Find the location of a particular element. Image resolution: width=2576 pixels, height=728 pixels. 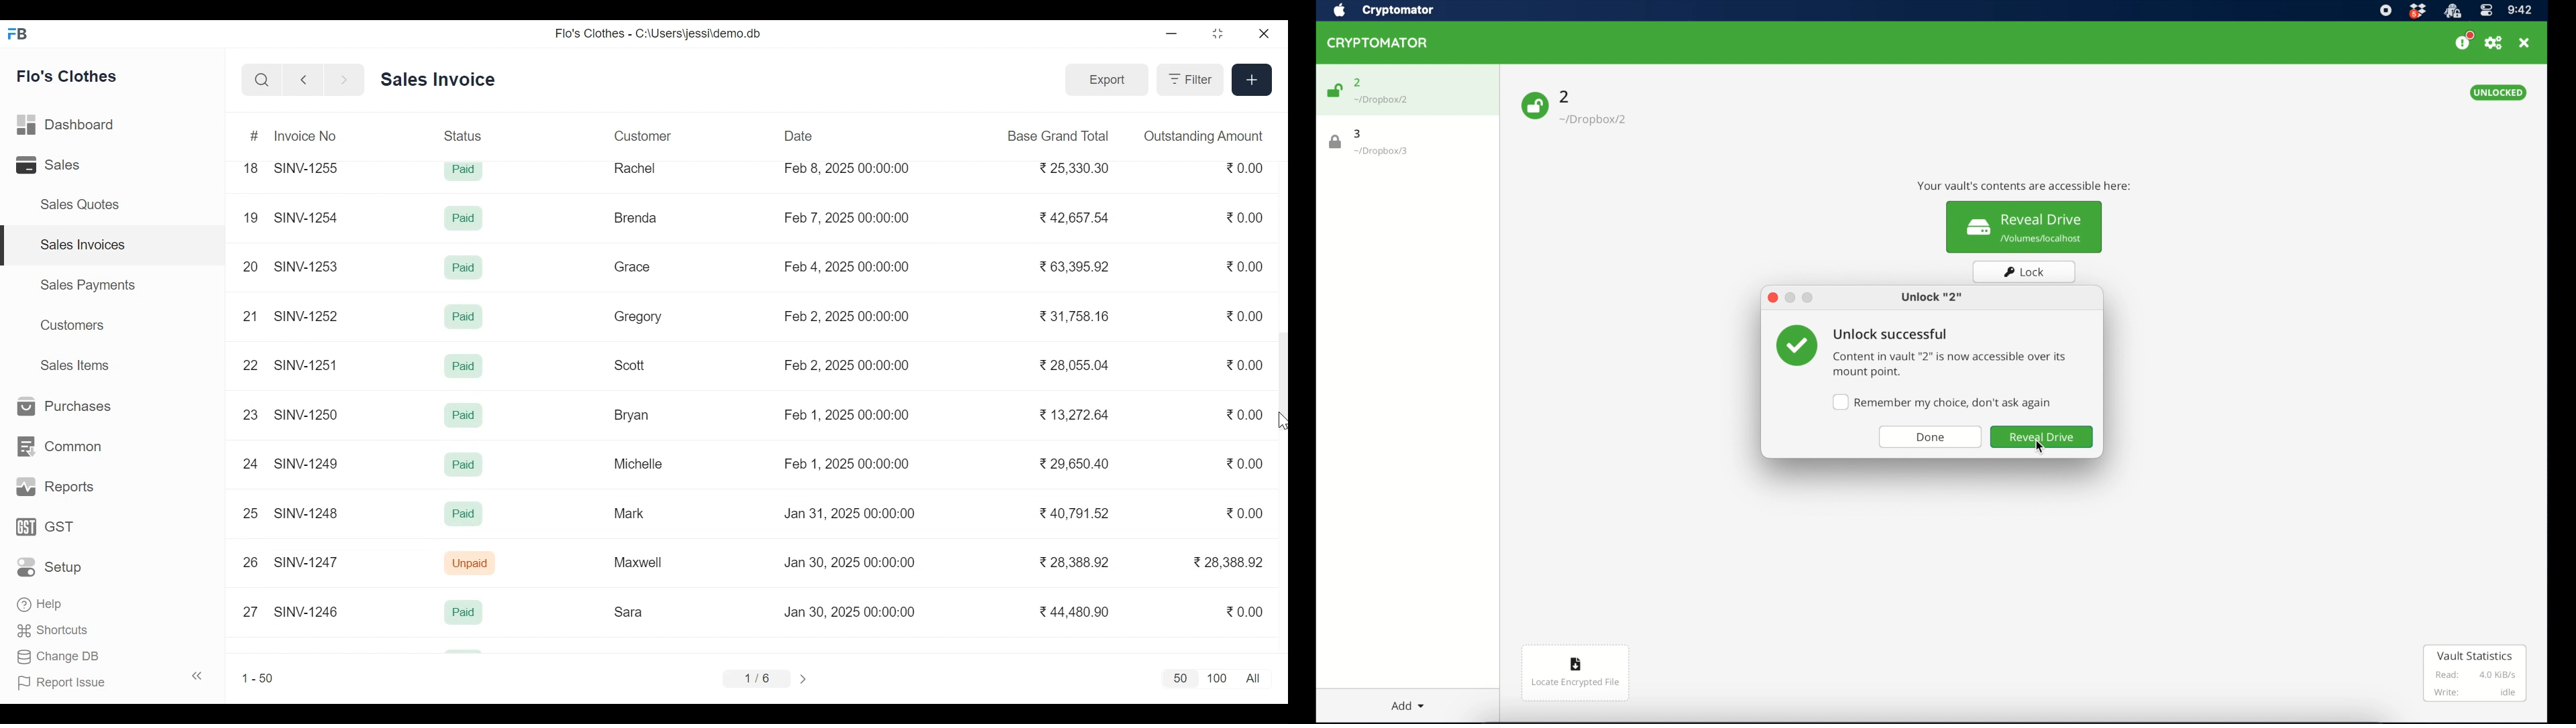

Go Forward is located at coordinates (341, 80).